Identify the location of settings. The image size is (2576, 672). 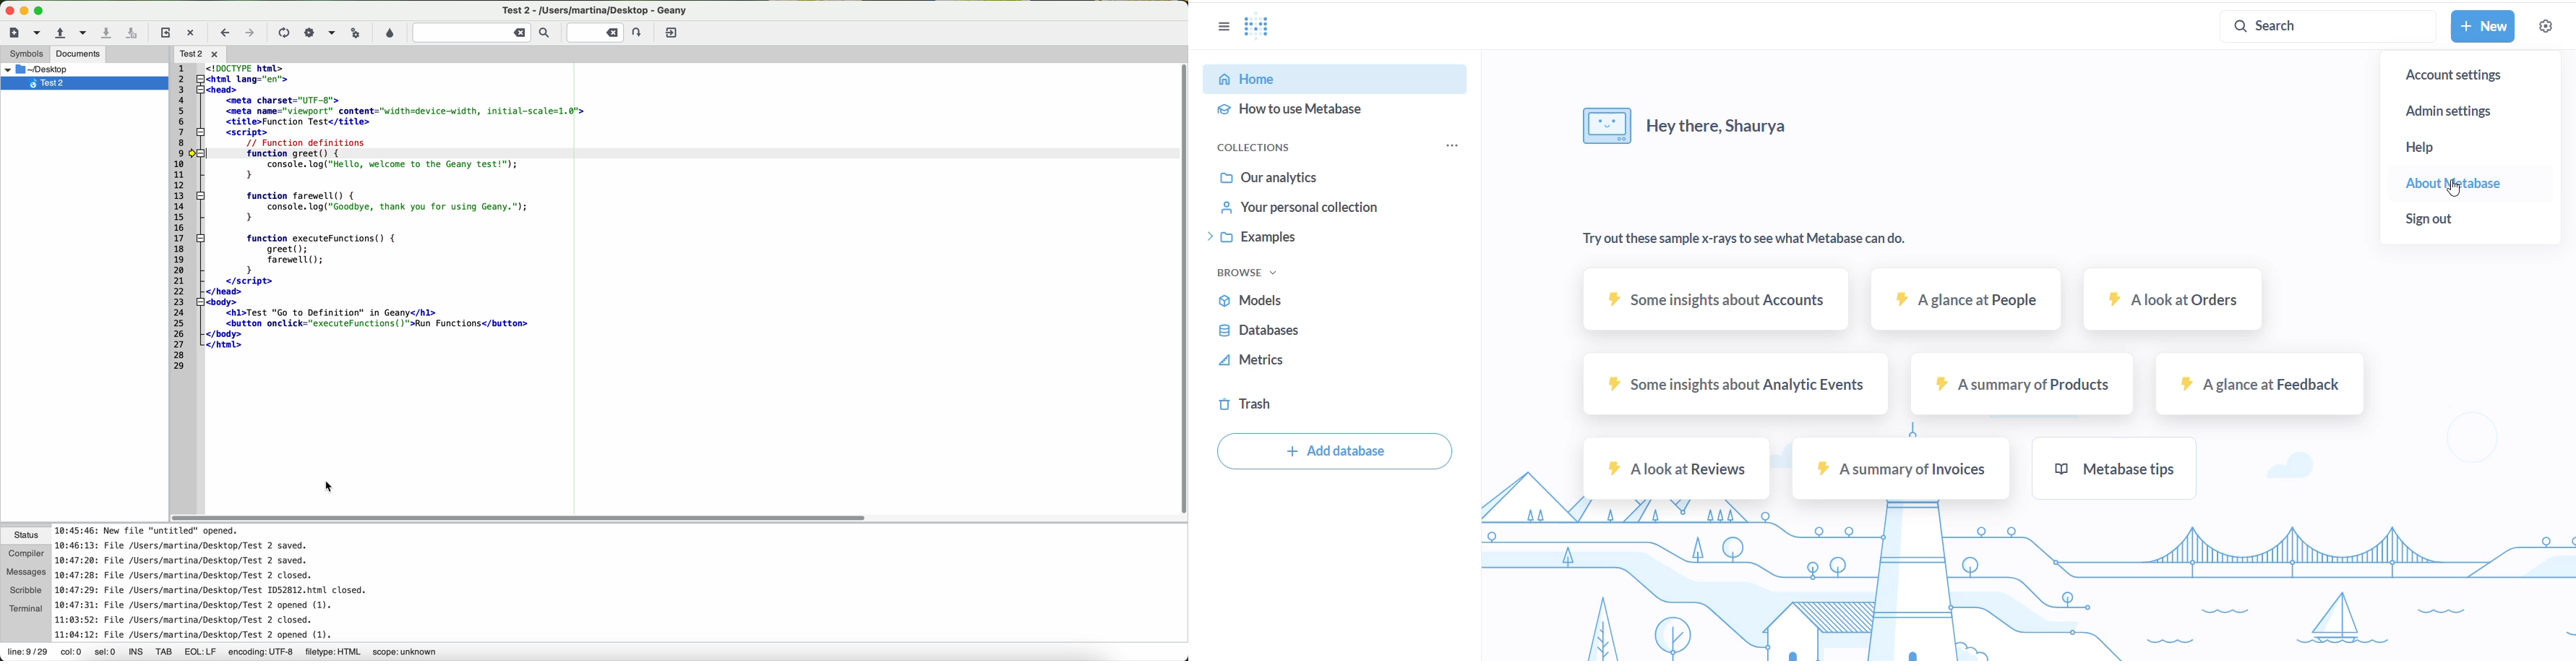
(2548, 25).